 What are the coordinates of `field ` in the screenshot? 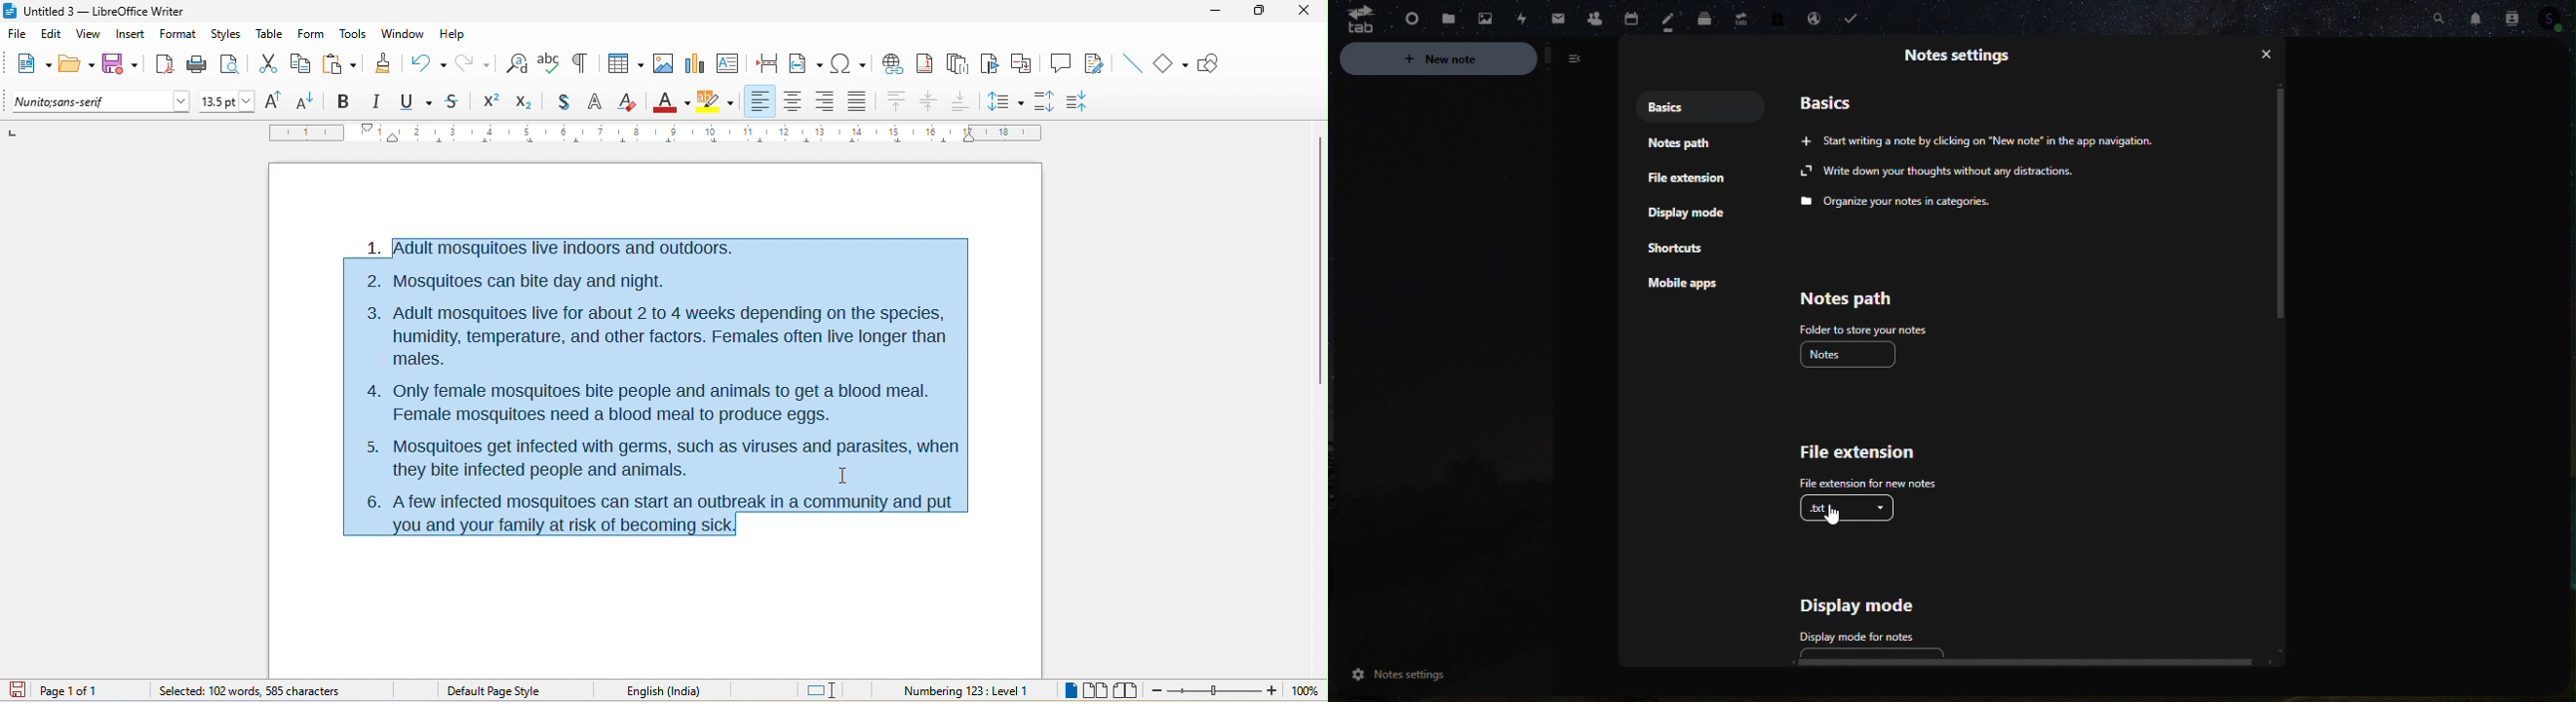 It's located at (806, 64).